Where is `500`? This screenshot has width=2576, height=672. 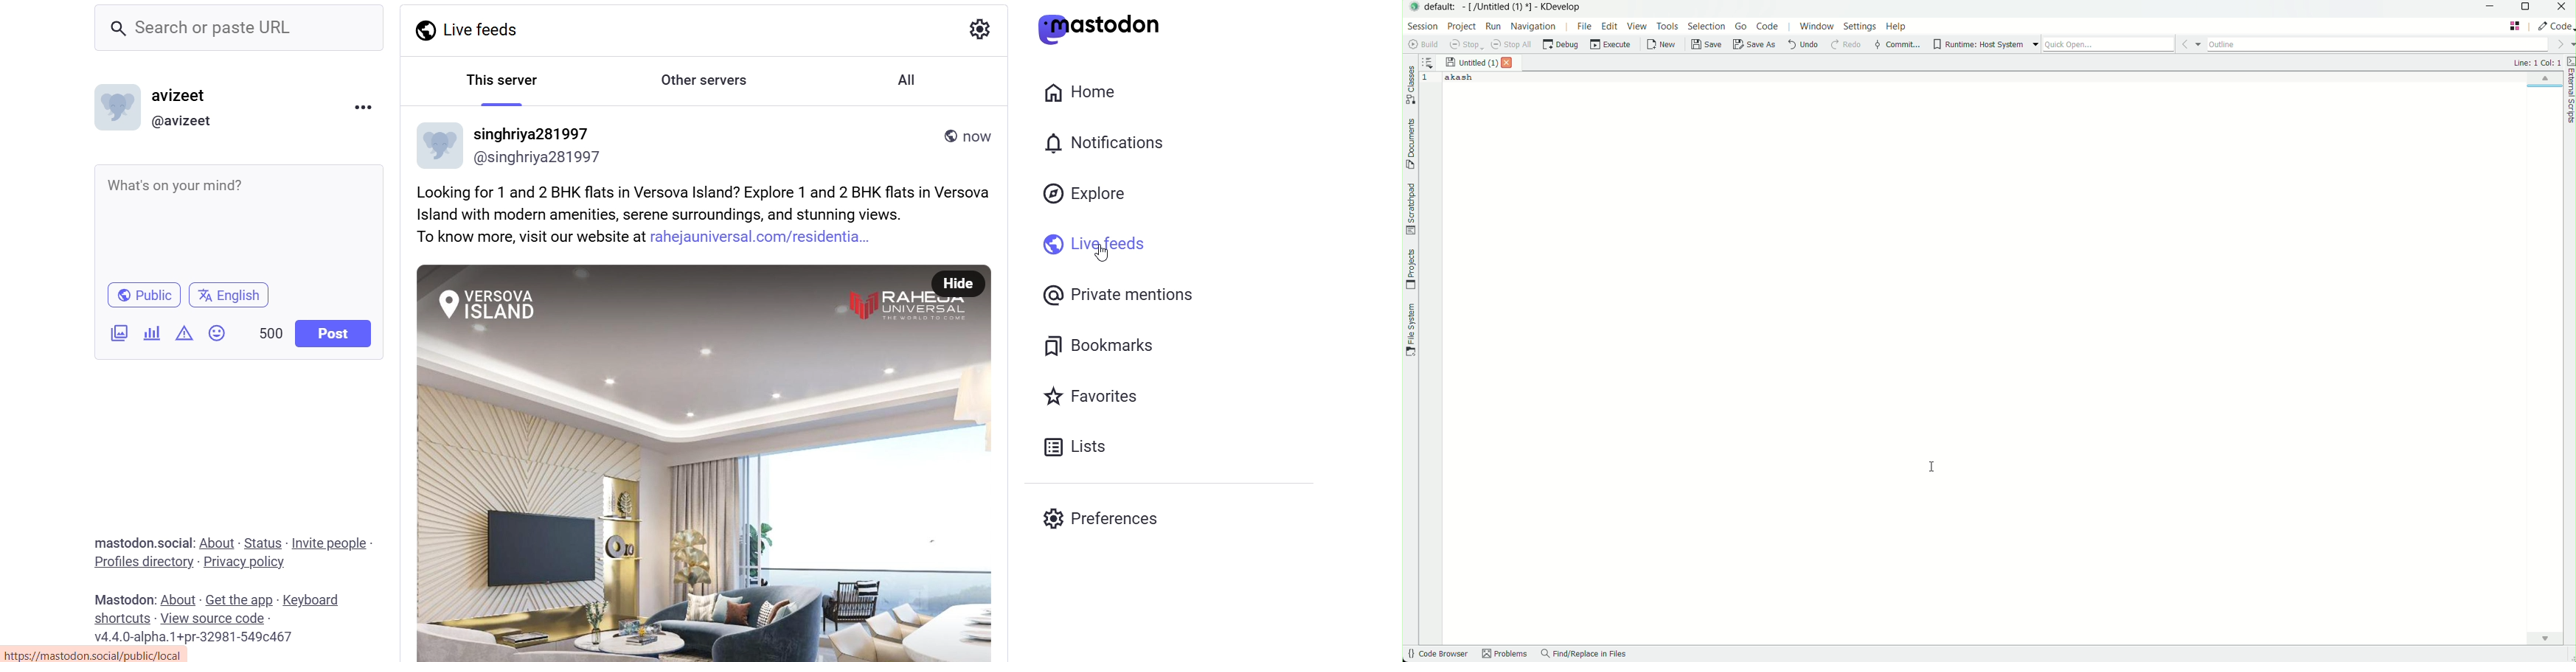 500 is located at coordinates (270, 333).